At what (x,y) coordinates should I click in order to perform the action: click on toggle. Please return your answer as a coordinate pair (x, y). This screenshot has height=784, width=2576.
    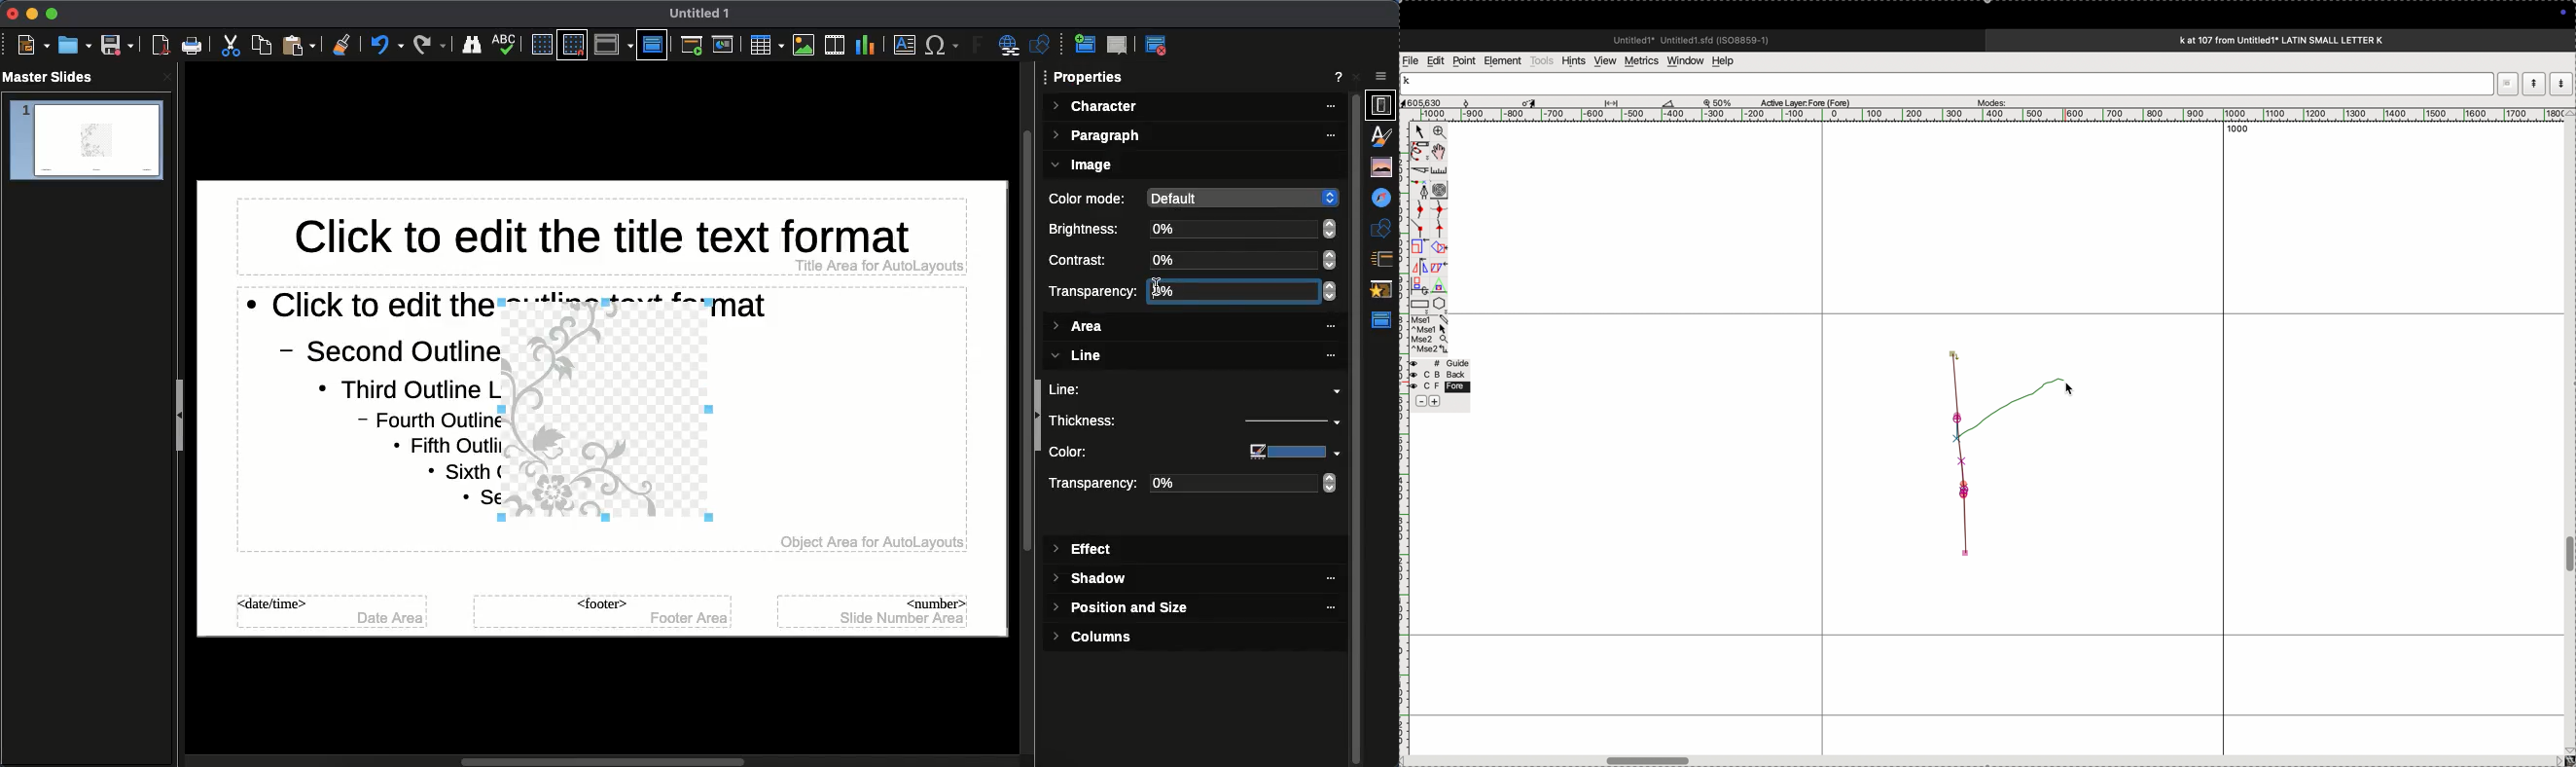
    Looking at the image, I should click on (1442, 152).